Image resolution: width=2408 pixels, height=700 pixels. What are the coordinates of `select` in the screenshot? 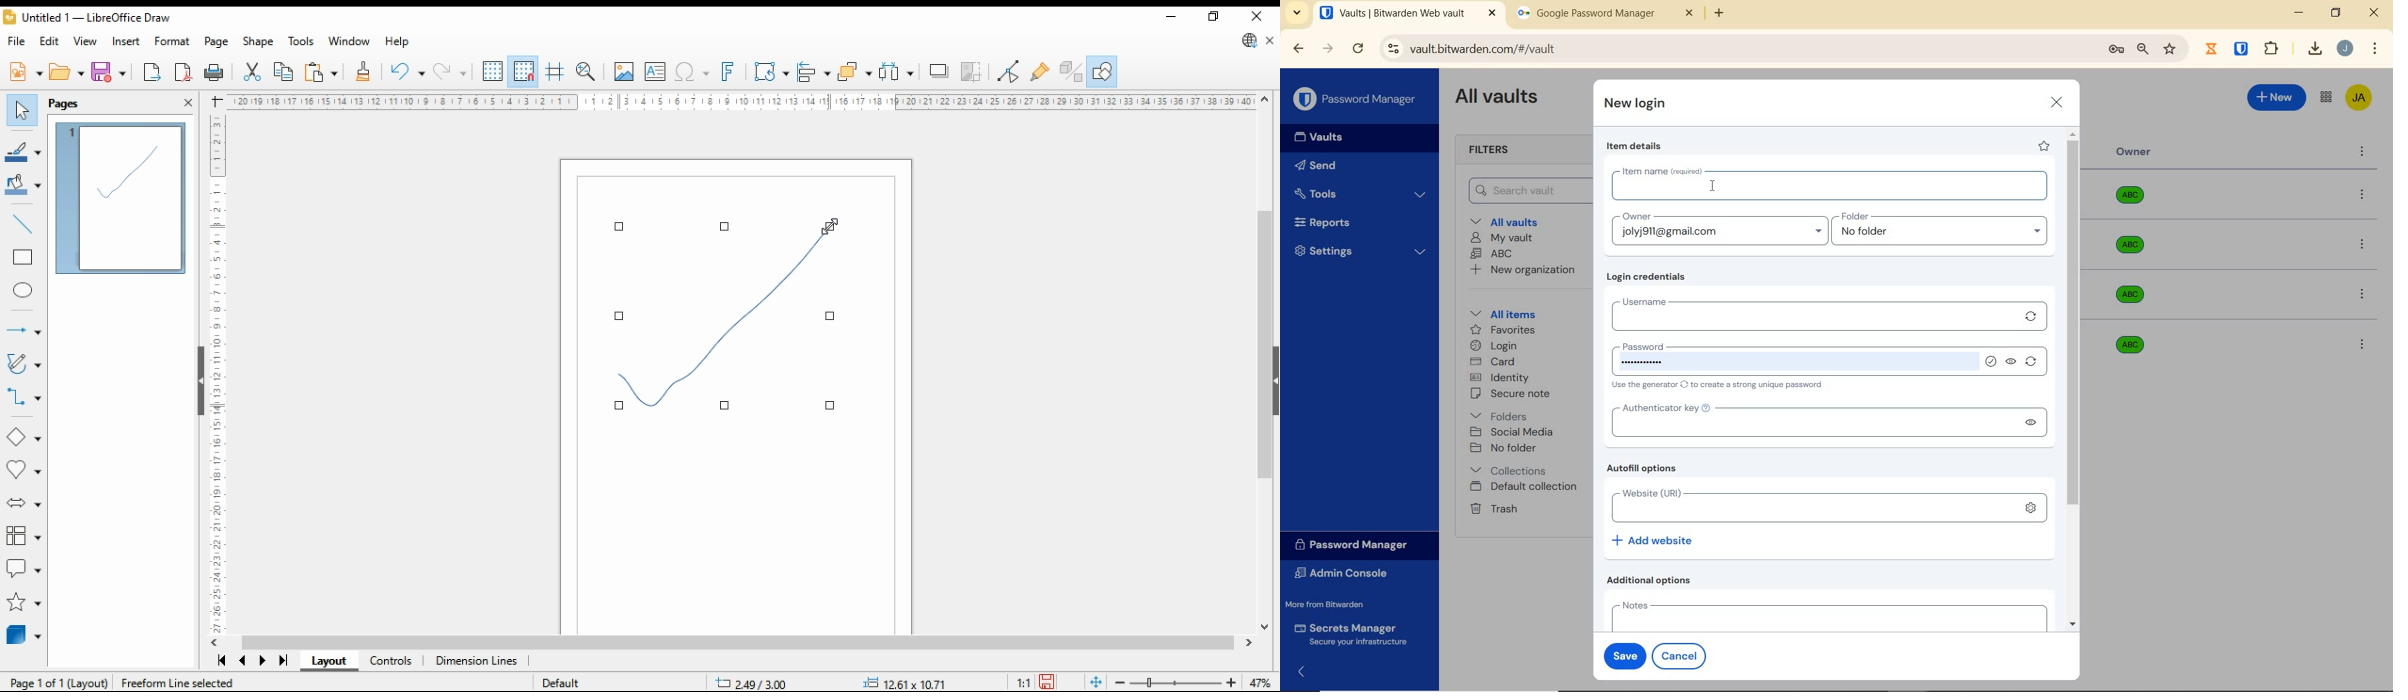 It's located at (22, 111).